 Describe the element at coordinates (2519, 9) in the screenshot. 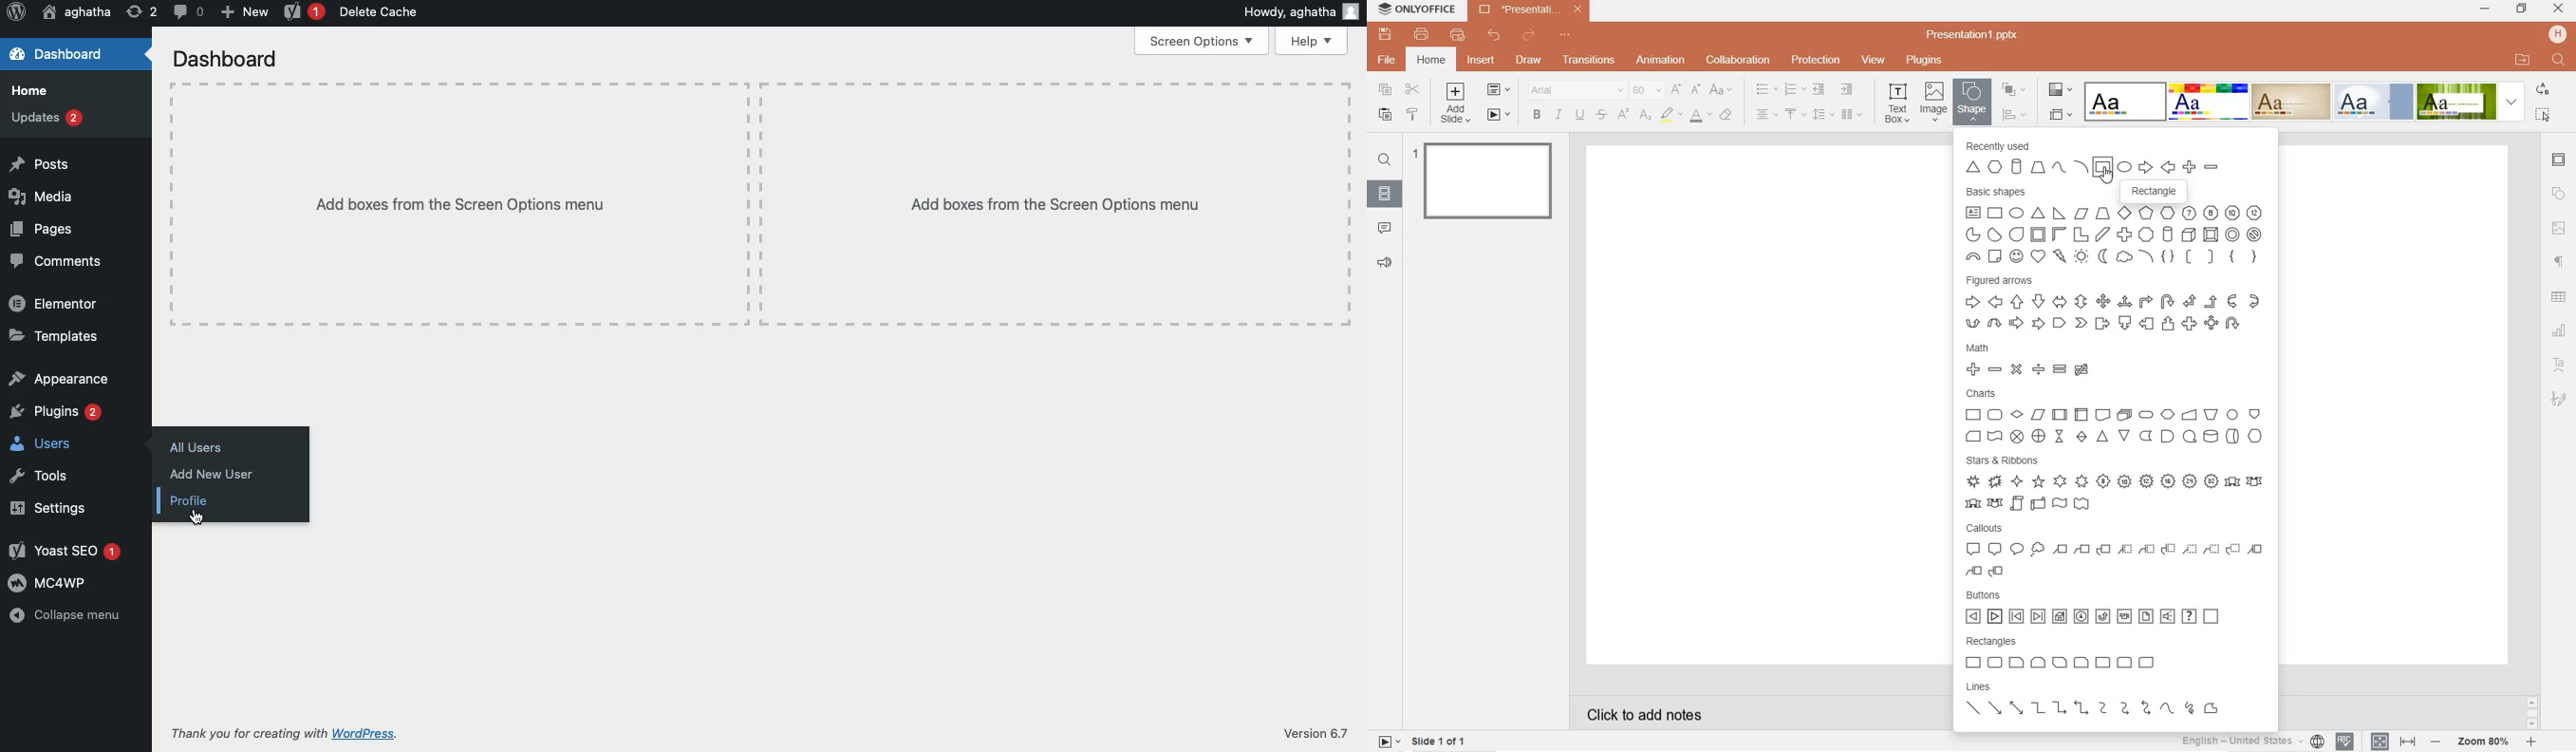

I see `RESTORE` at that location.